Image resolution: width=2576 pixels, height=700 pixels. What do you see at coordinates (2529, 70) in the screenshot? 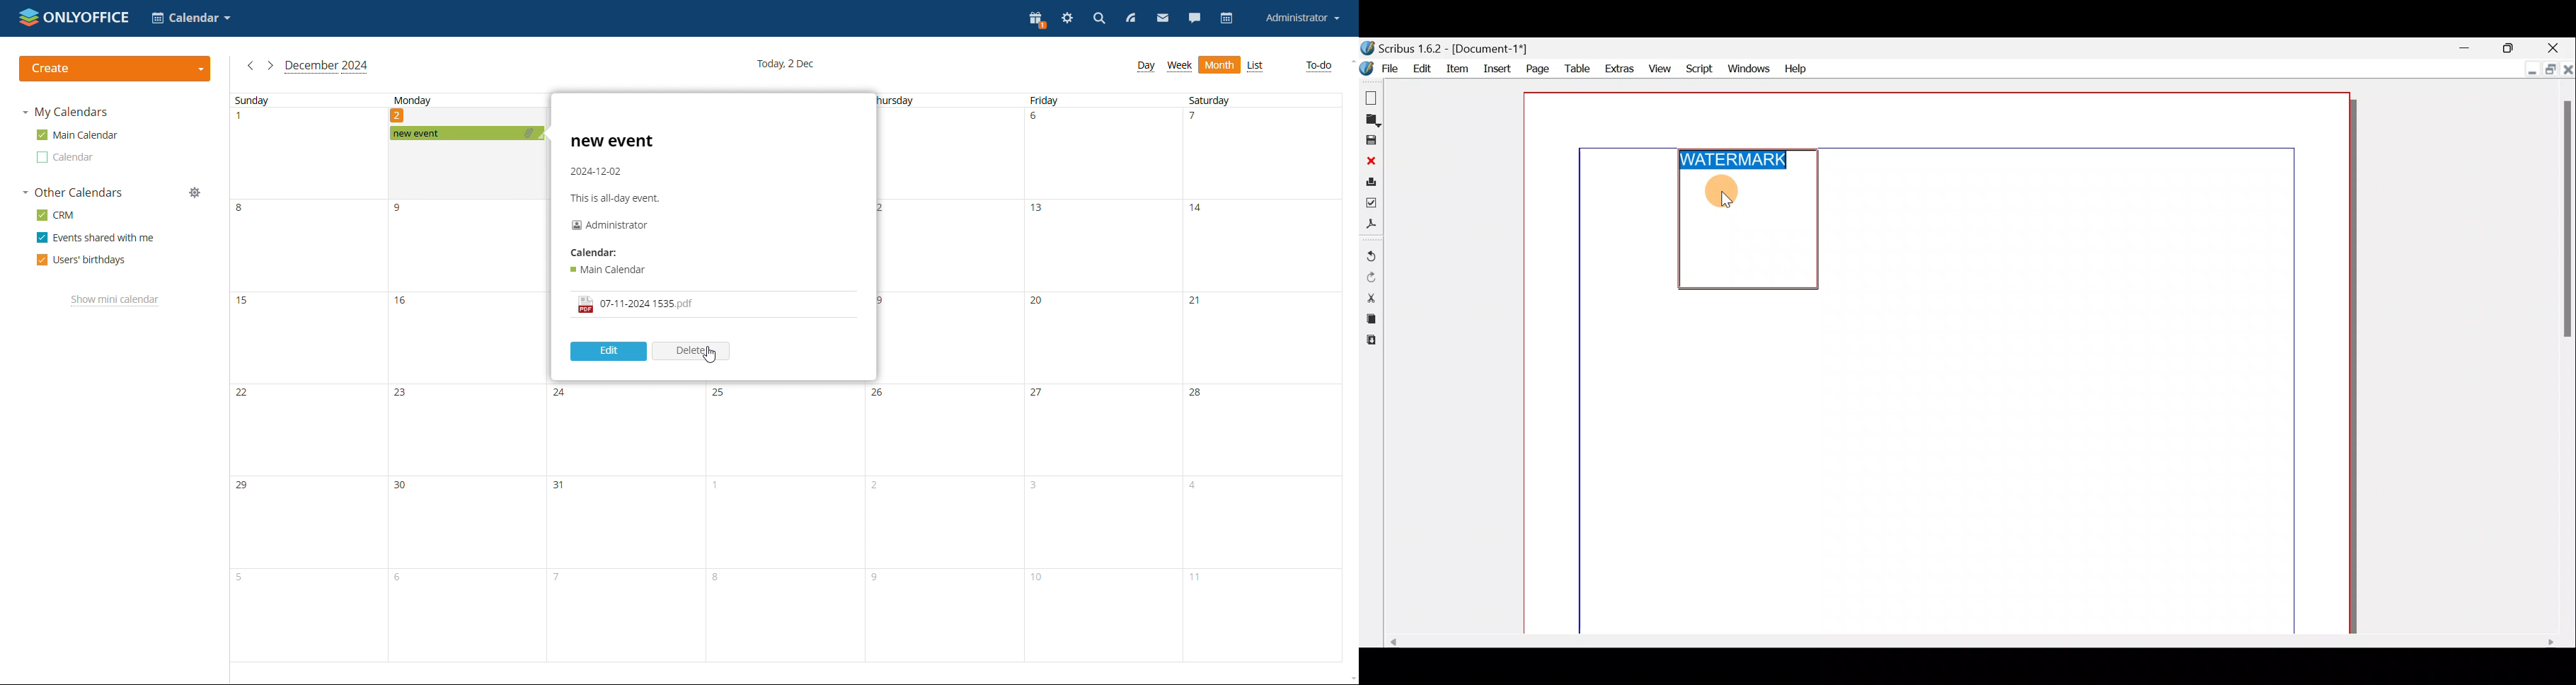
I see `Minimise` at bounding box center [2529, 70].